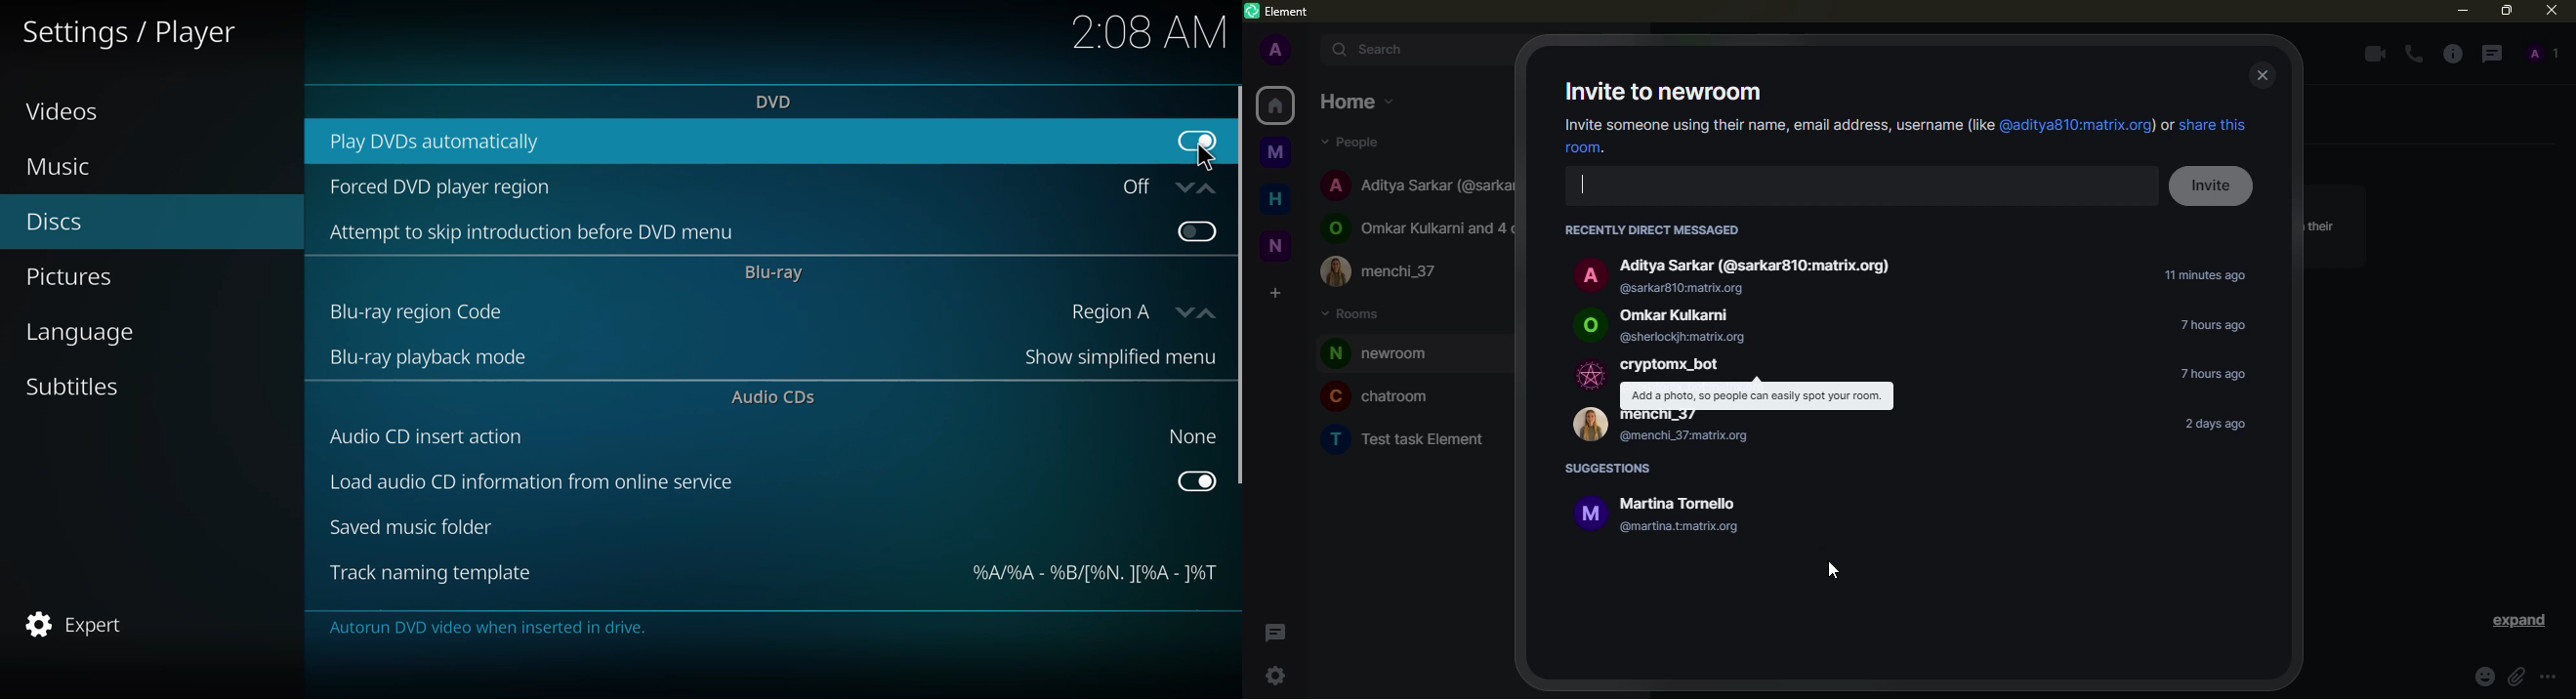 The image size is (2576, 700). I want to click on room added, so click(1390, 353).